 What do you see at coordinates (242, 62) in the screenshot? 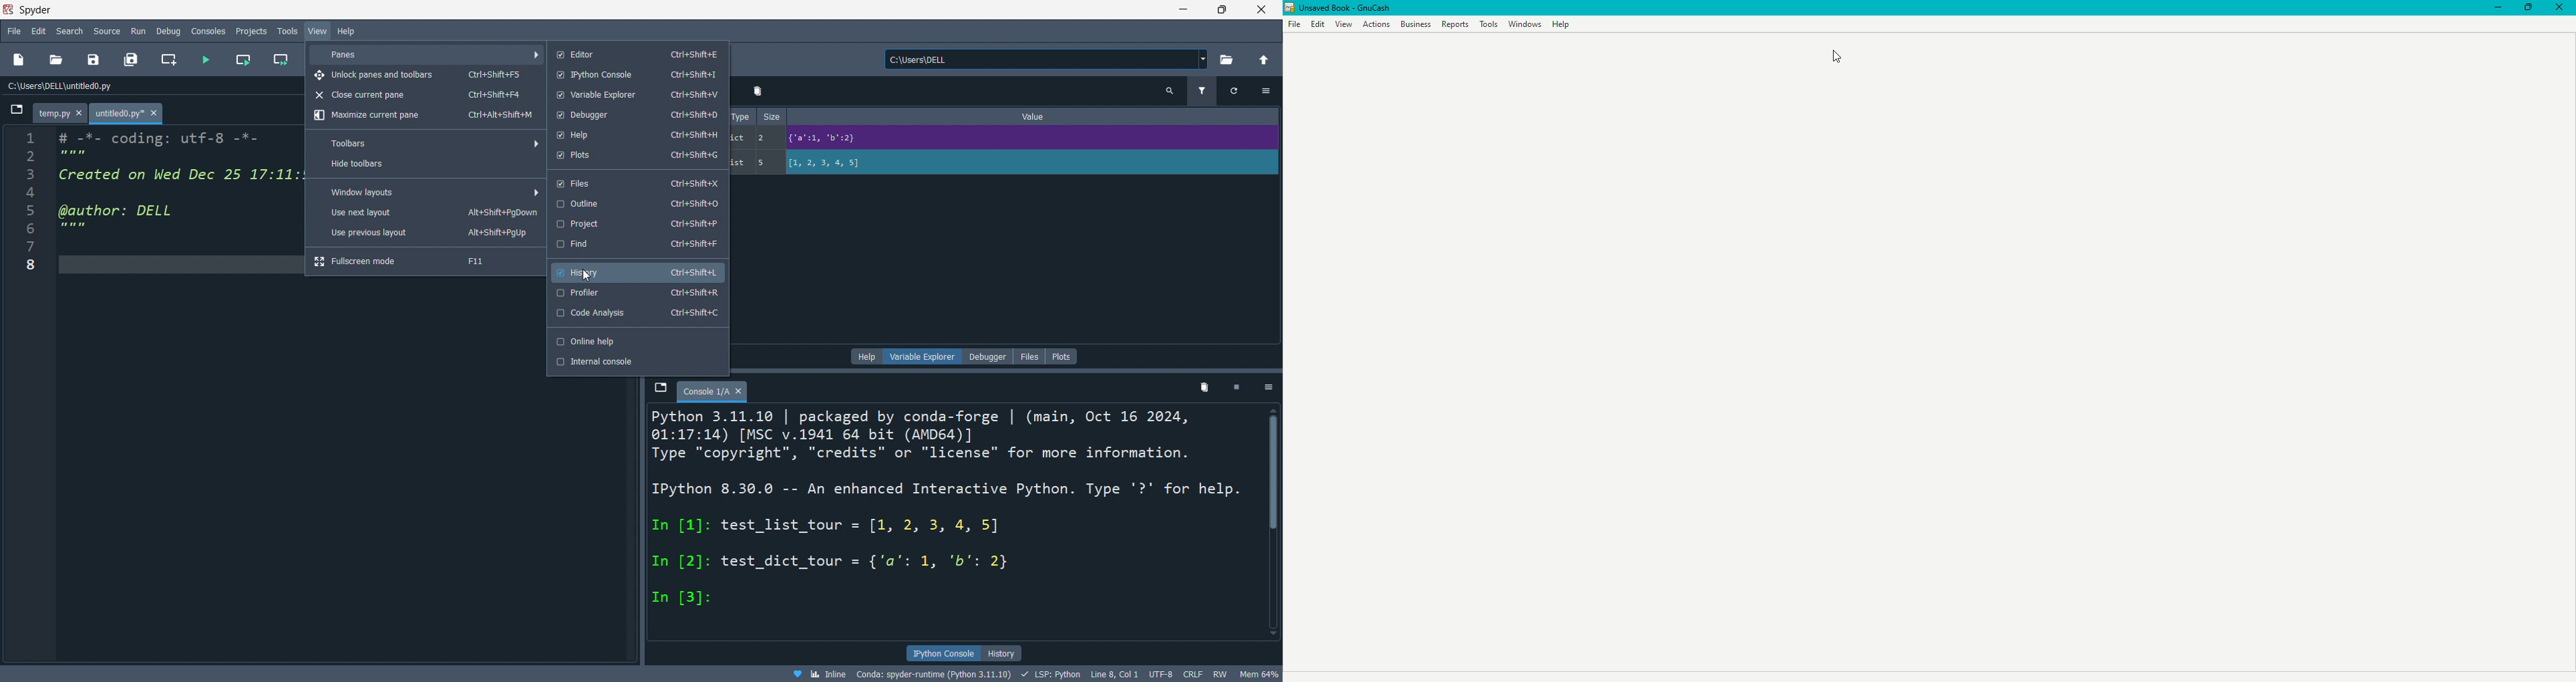
I see `run cell` at bounding box center [242, 62].